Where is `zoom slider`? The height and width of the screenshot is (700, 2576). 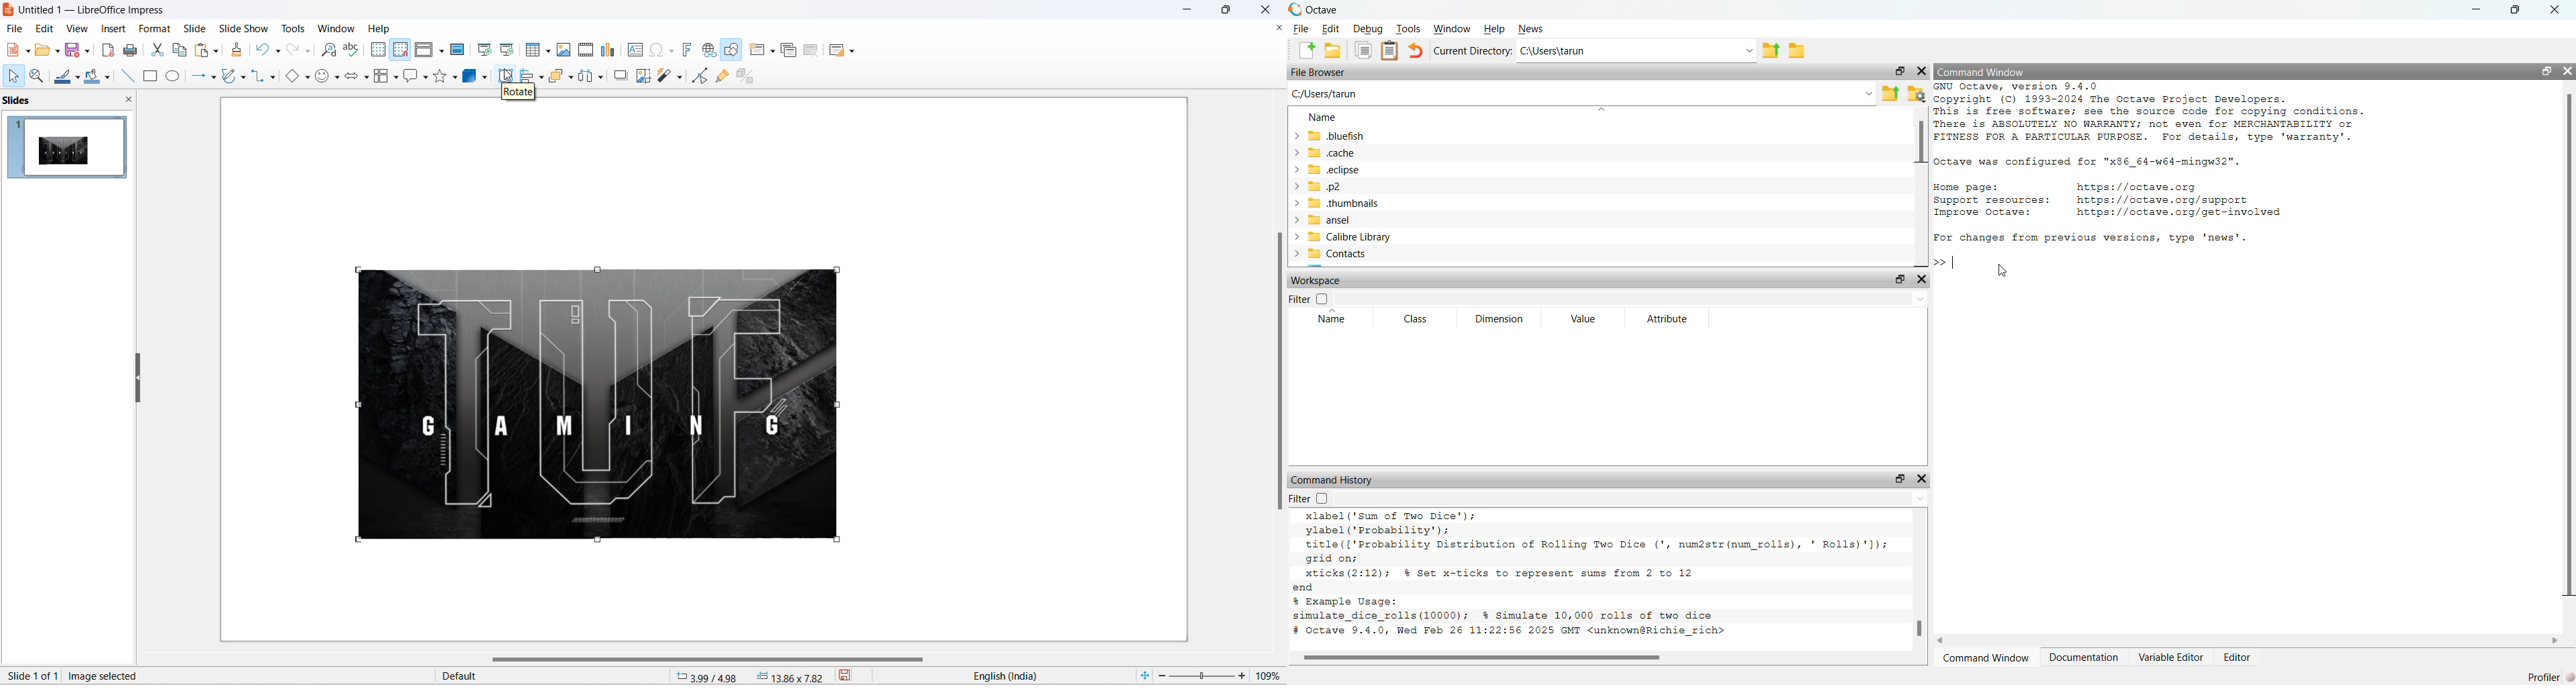 zoom slider is located at coordinates (1201, 676).